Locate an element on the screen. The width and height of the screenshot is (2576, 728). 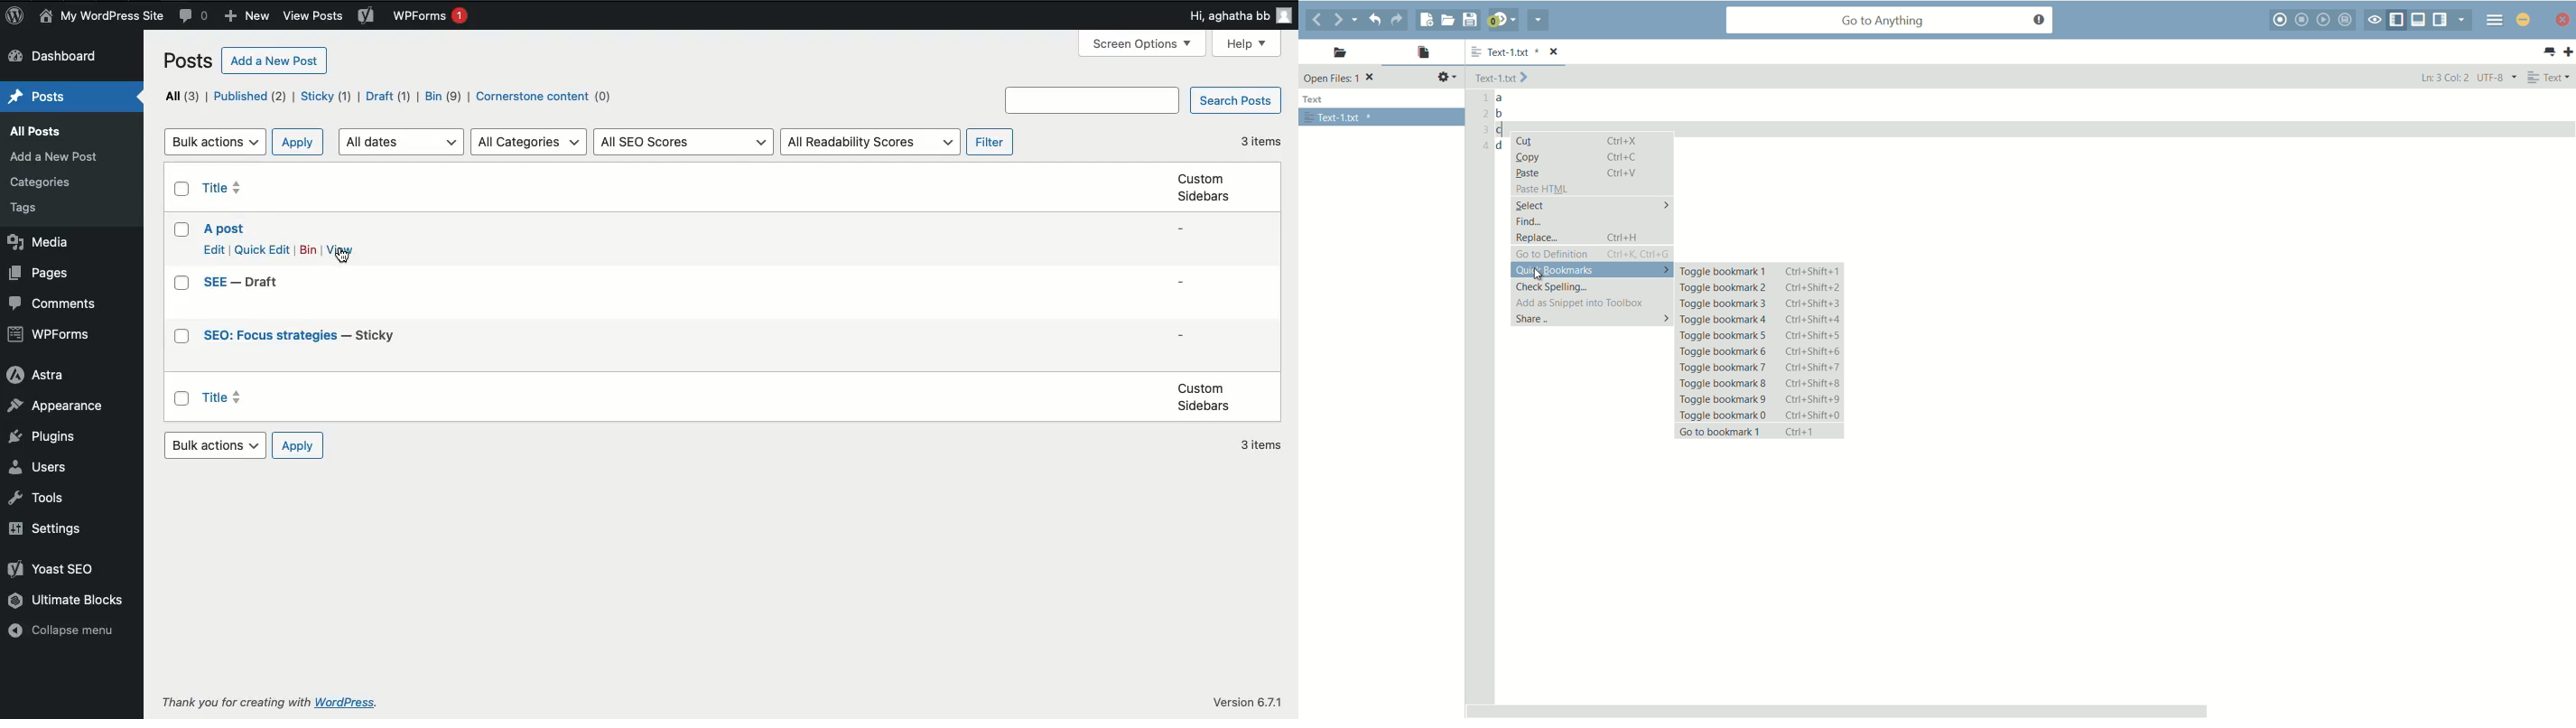
text is located at coordinates (1316, 100).